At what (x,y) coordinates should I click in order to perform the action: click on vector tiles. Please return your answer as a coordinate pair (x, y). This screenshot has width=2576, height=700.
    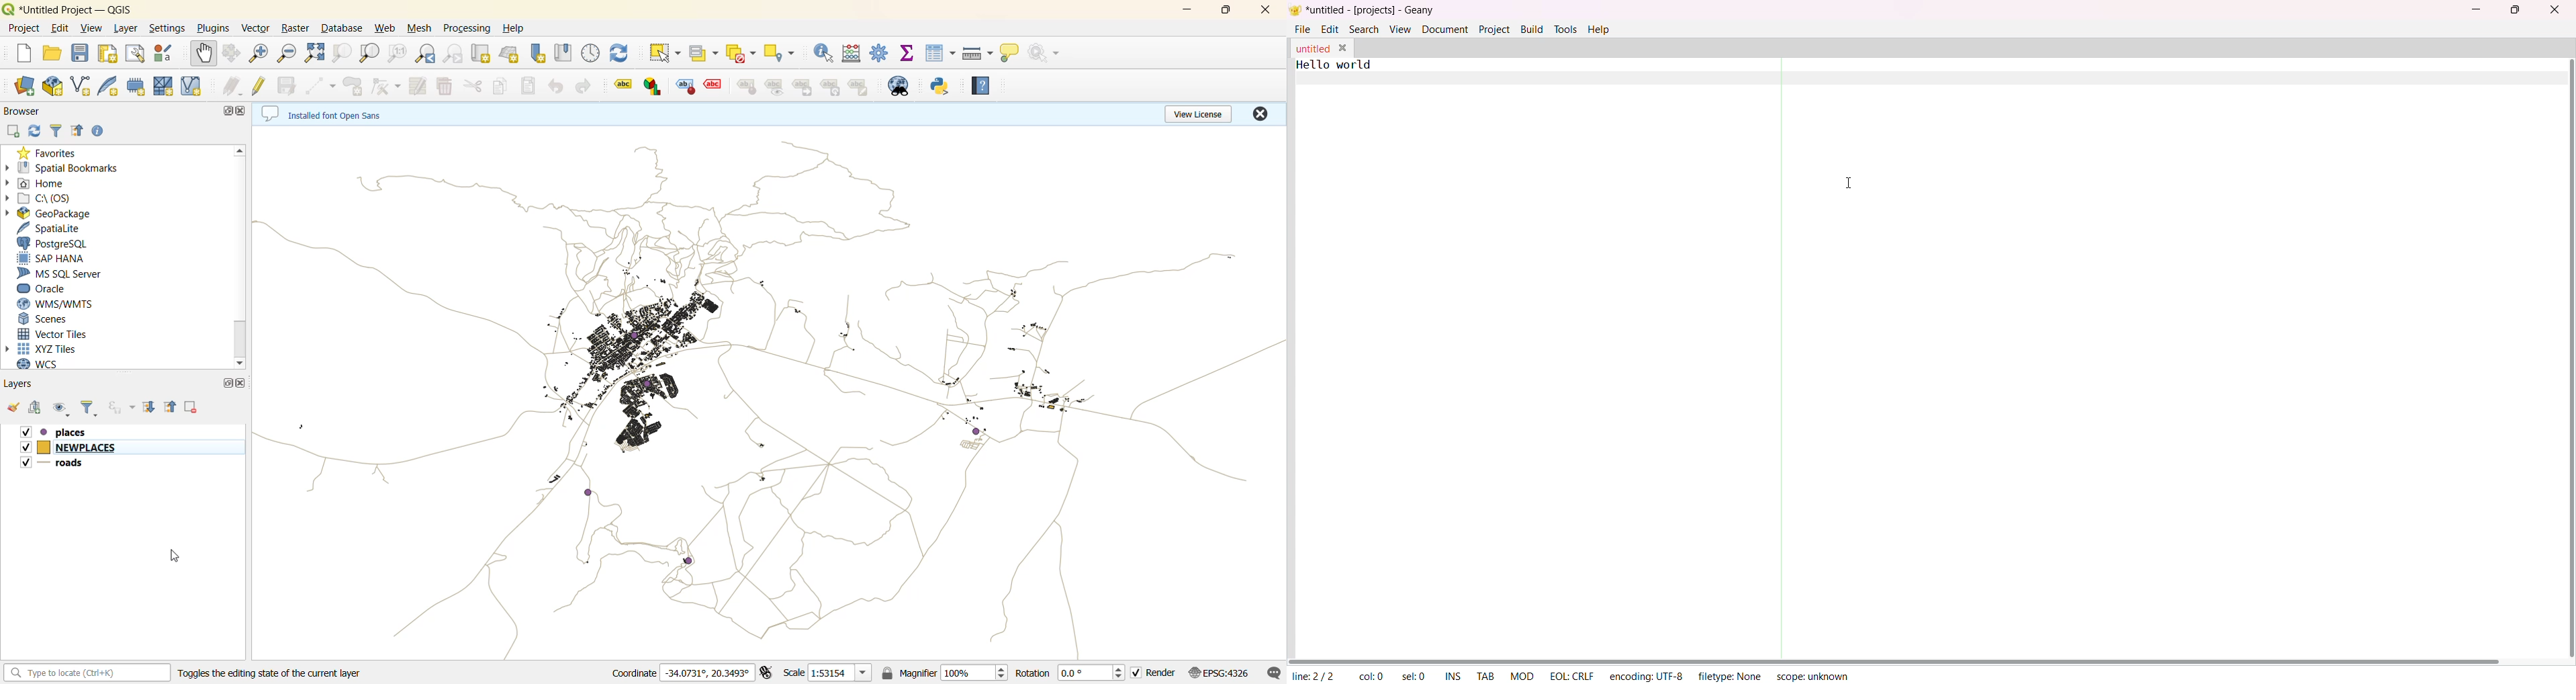
    Looking at the image, I should click on (52, 333).